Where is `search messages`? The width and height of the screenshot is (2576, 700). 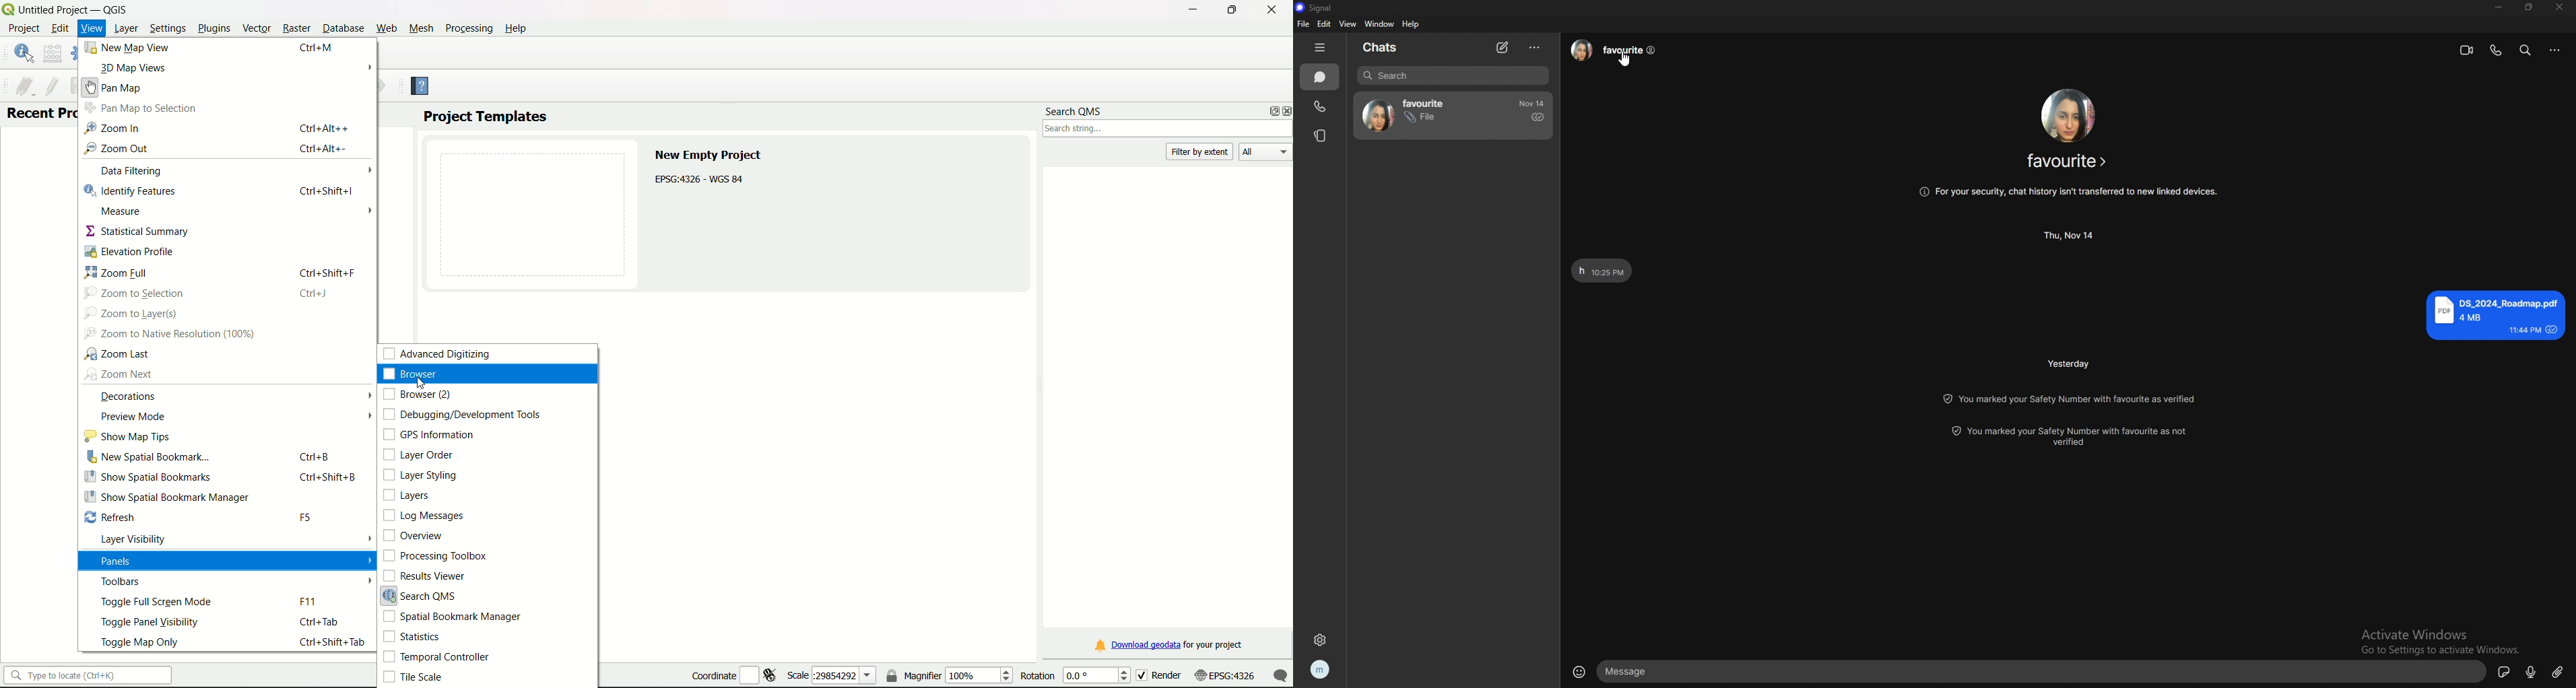
search messages is located at coordinates (2526, 50).